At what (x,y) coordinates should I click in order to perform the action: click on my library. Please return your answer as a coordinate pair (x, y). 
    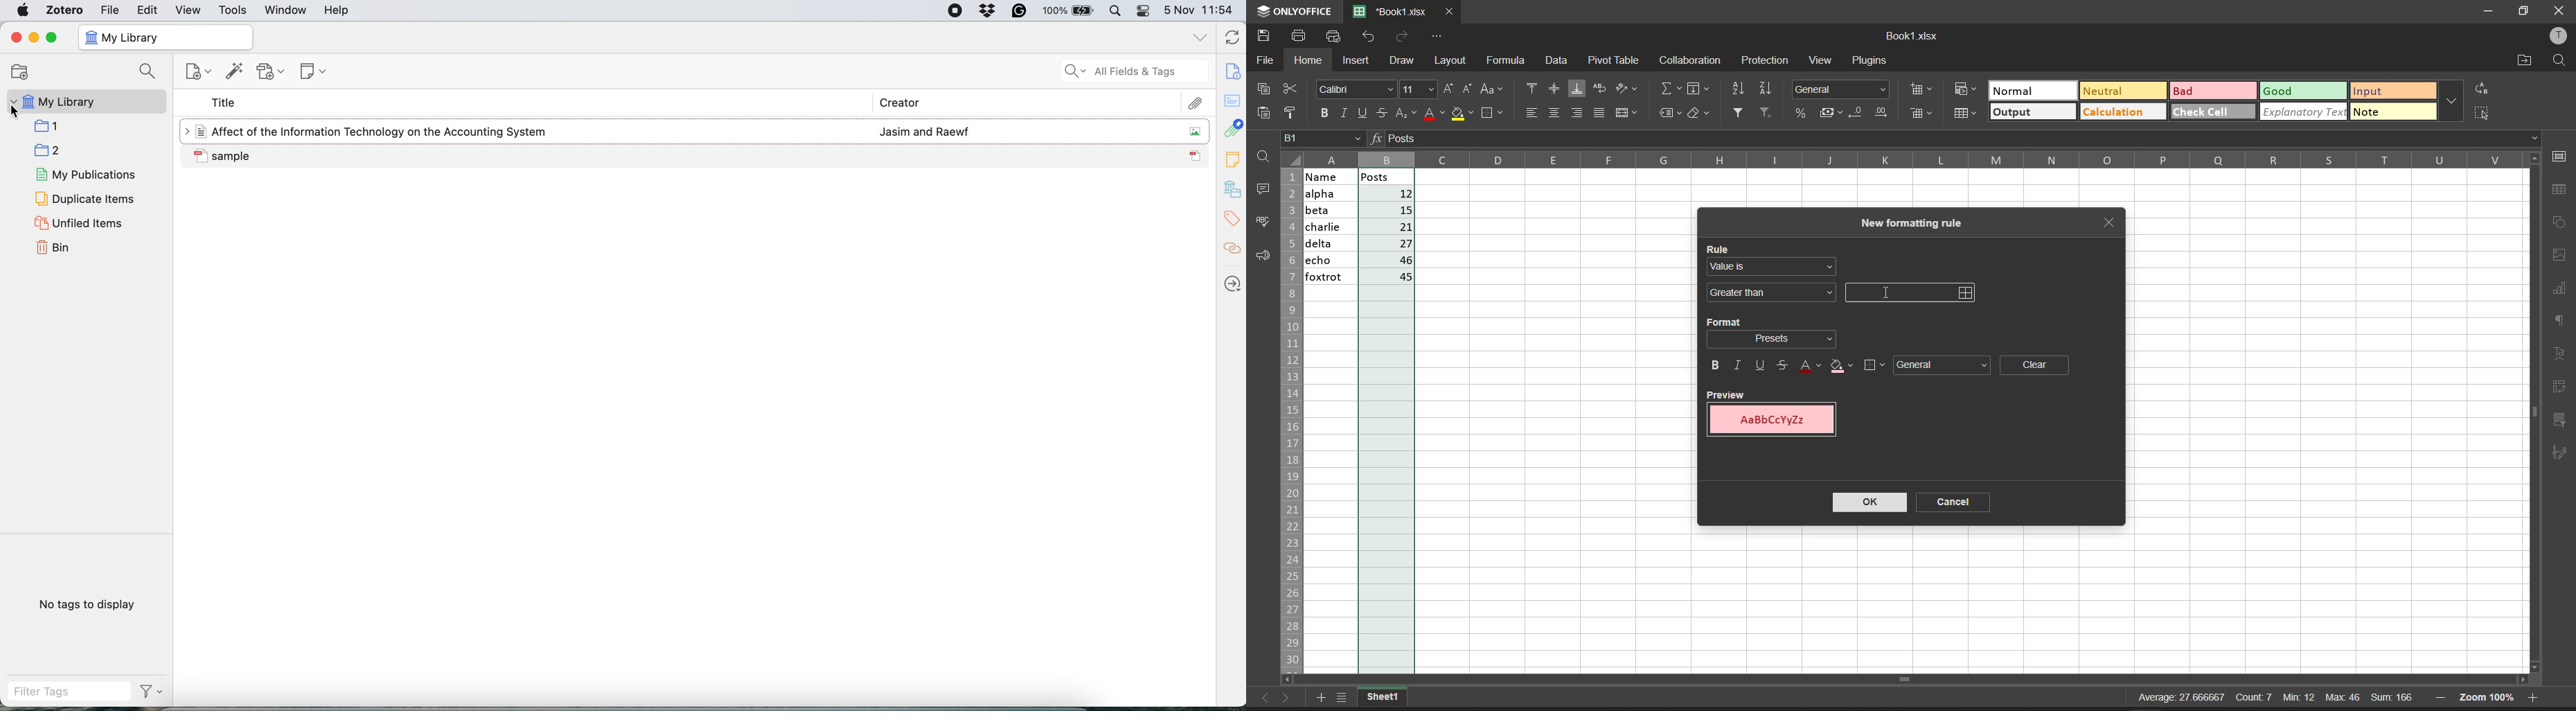
    Looking at the image, I should click on (52, 104).